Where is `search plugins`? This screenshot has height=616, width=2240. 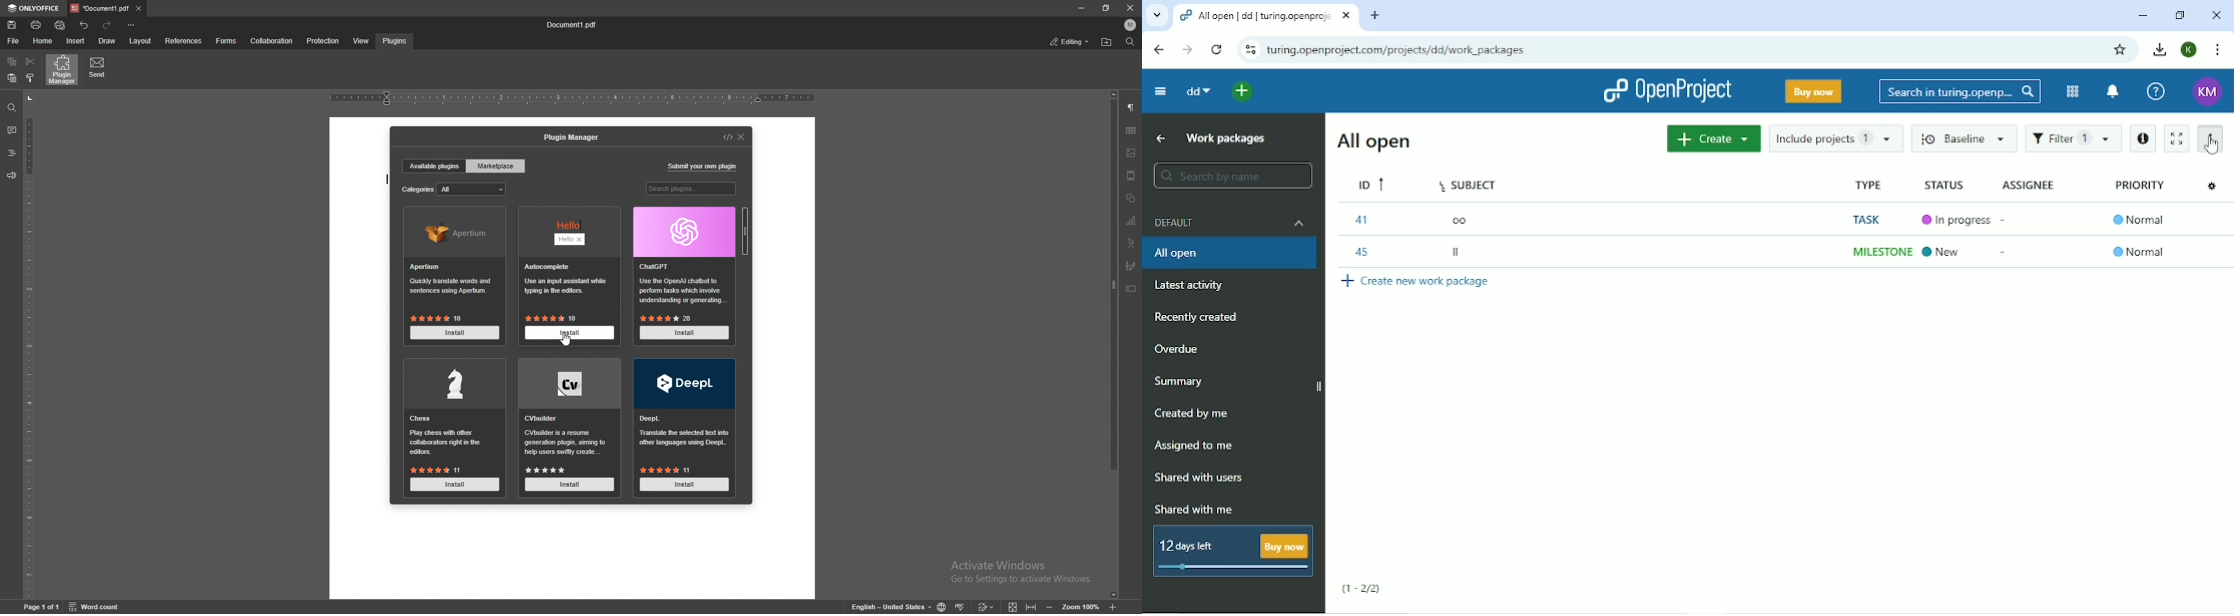
search plugins is located at coordinates (691, 189).